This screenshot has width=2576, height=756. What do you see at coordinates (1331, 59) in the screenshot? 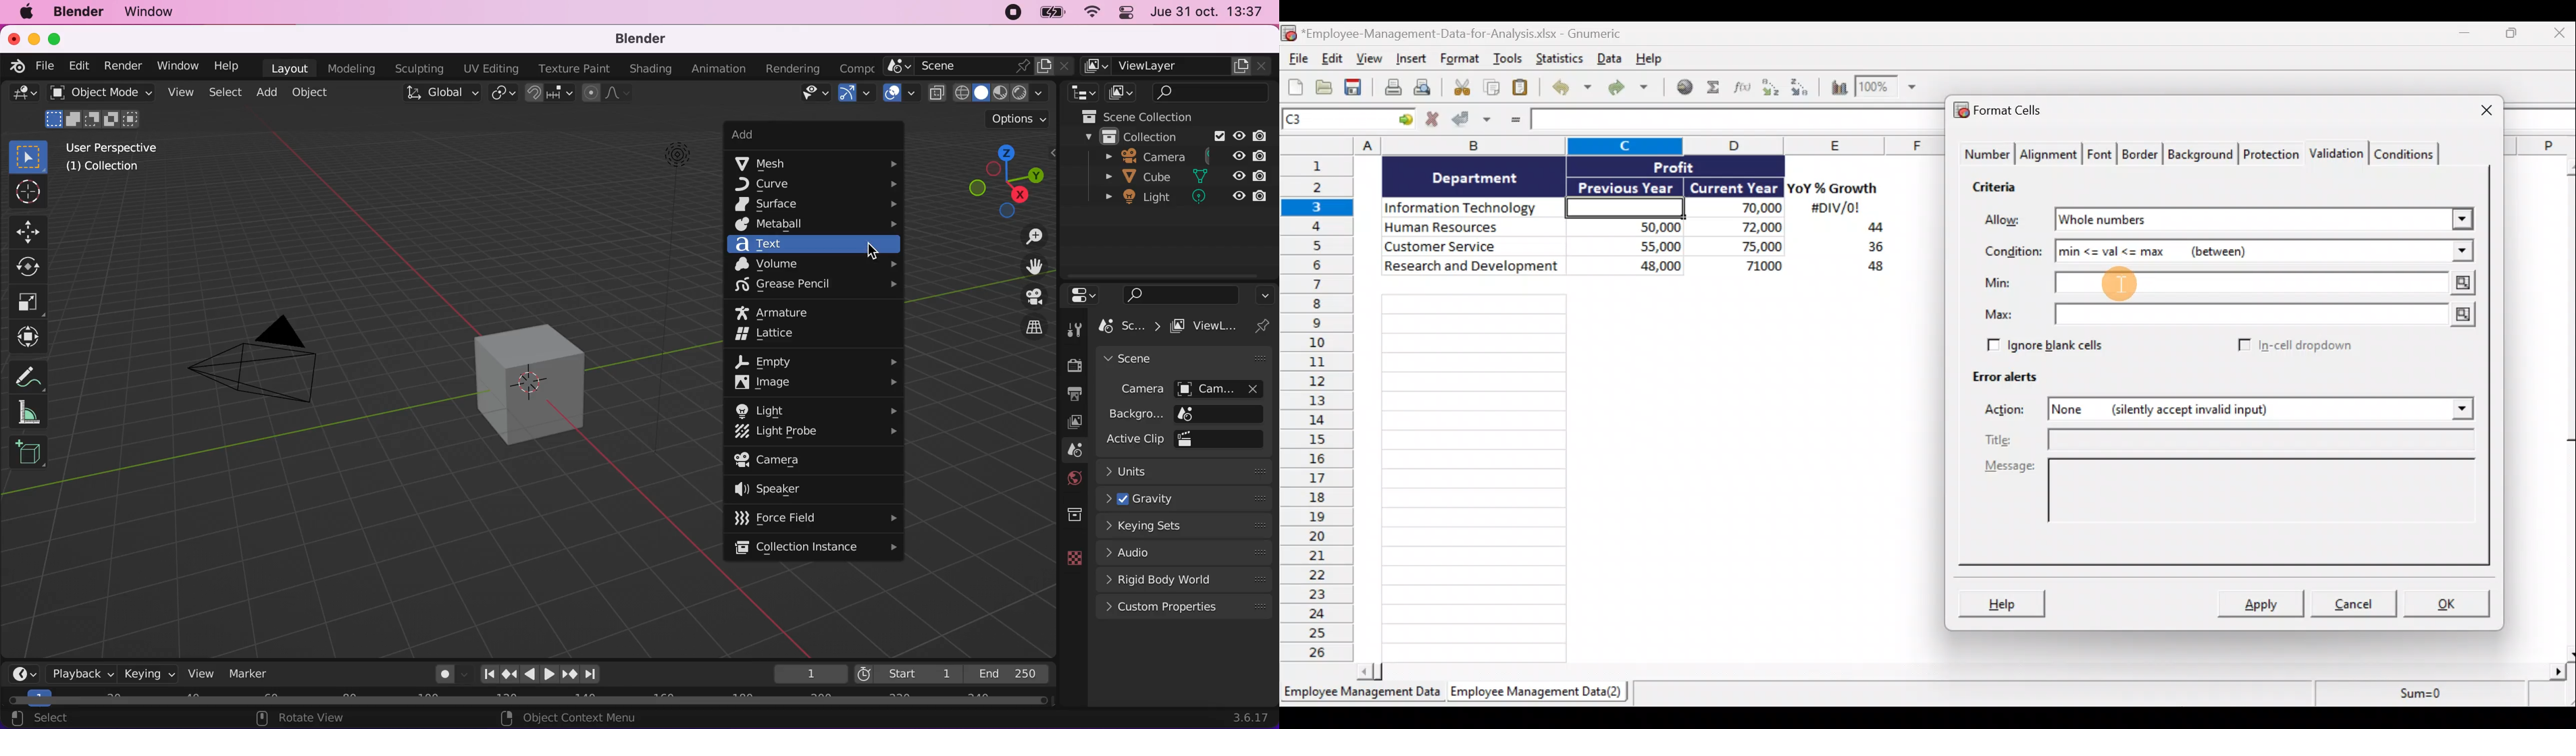
I see `Edit` at bounding box center [1331, 59].